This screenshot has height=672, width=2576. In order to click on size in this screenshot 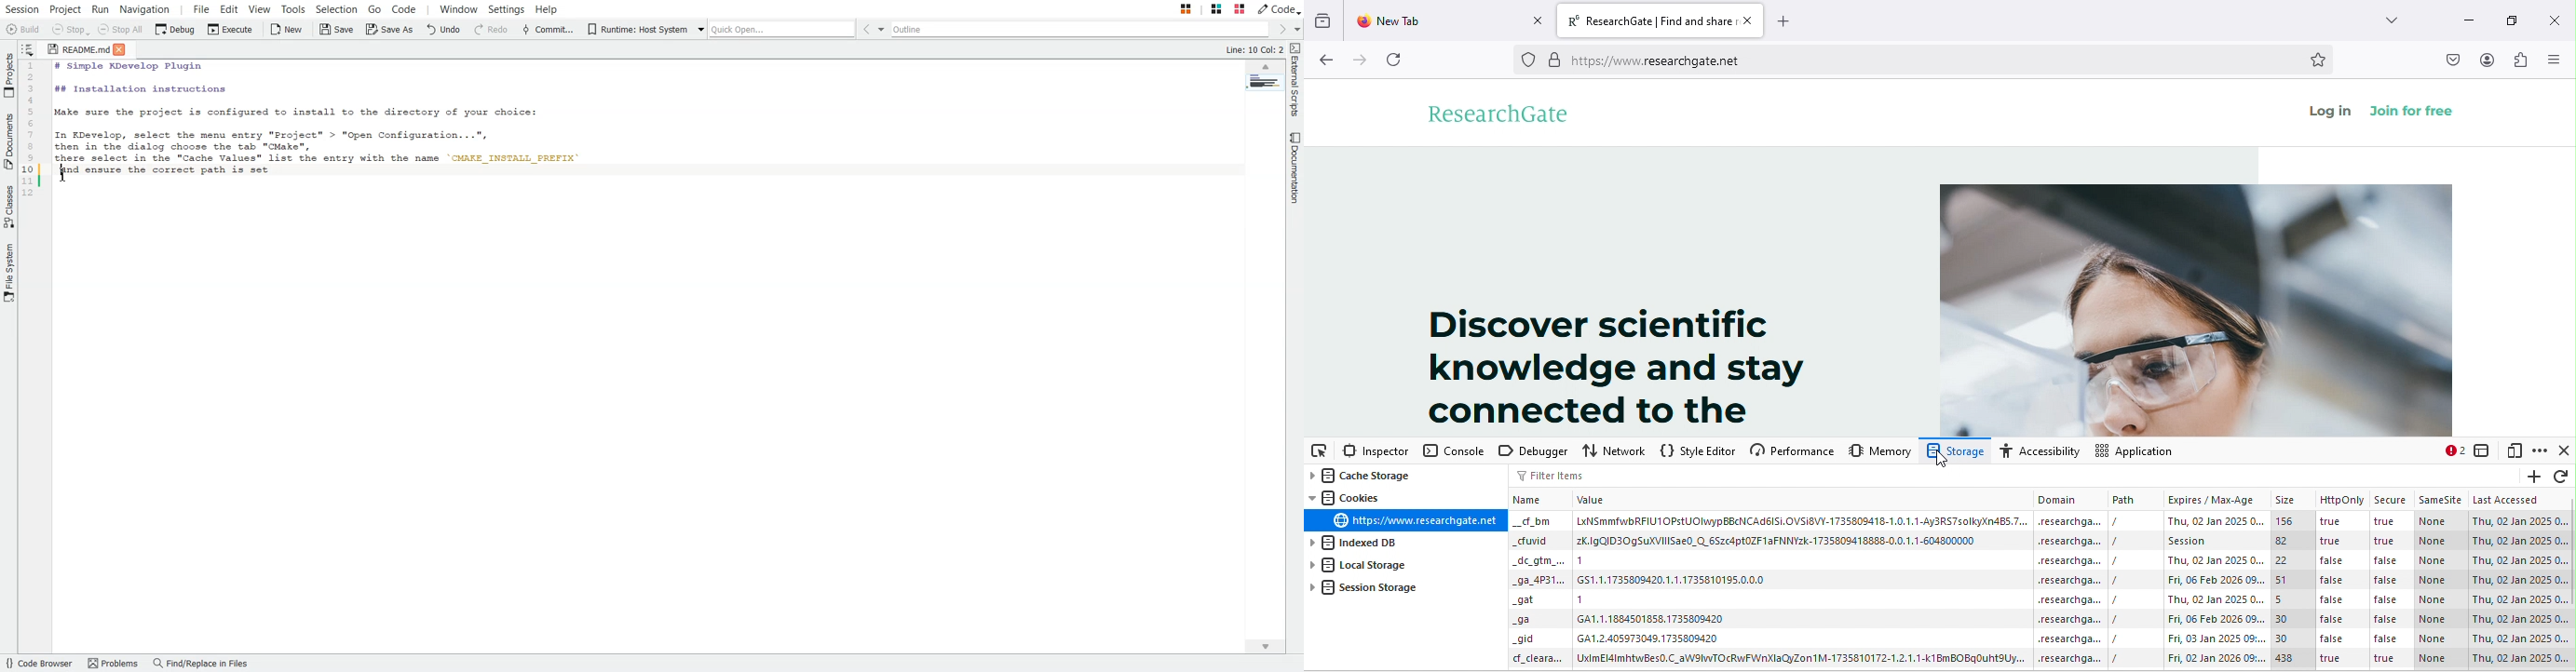, I will do `click(2285, 499)`.